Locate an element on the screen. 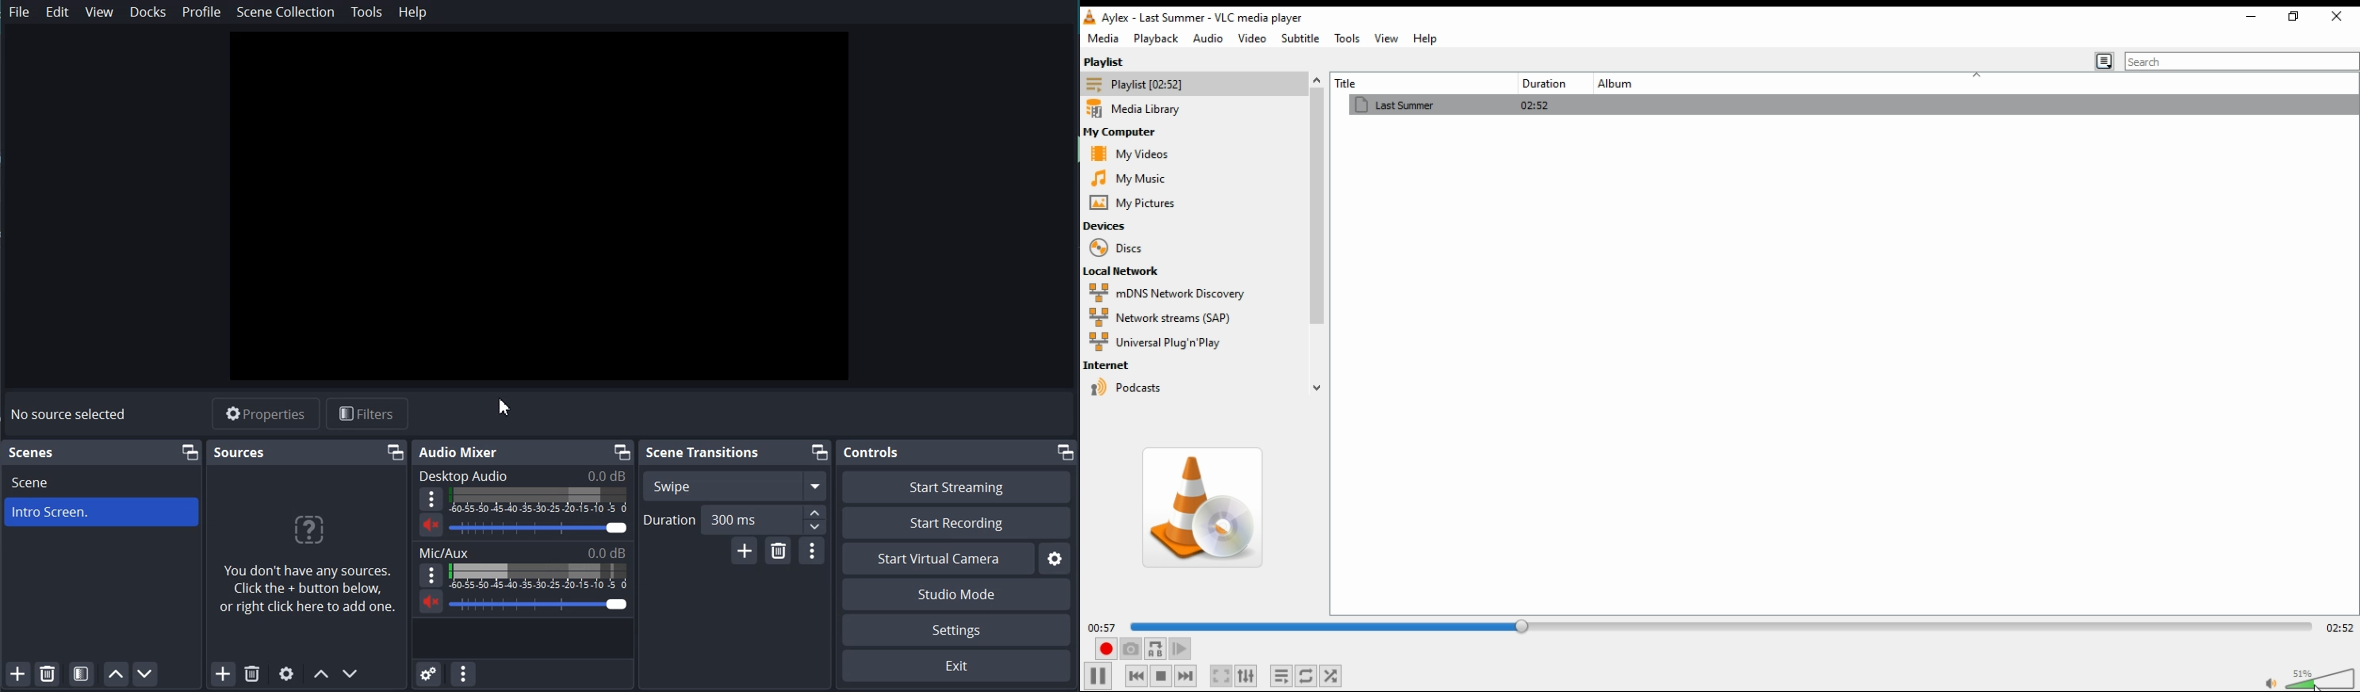 Image resolution: width=2380 pixels, height=700 pixels. Text  is located at coordinates (33, 453).